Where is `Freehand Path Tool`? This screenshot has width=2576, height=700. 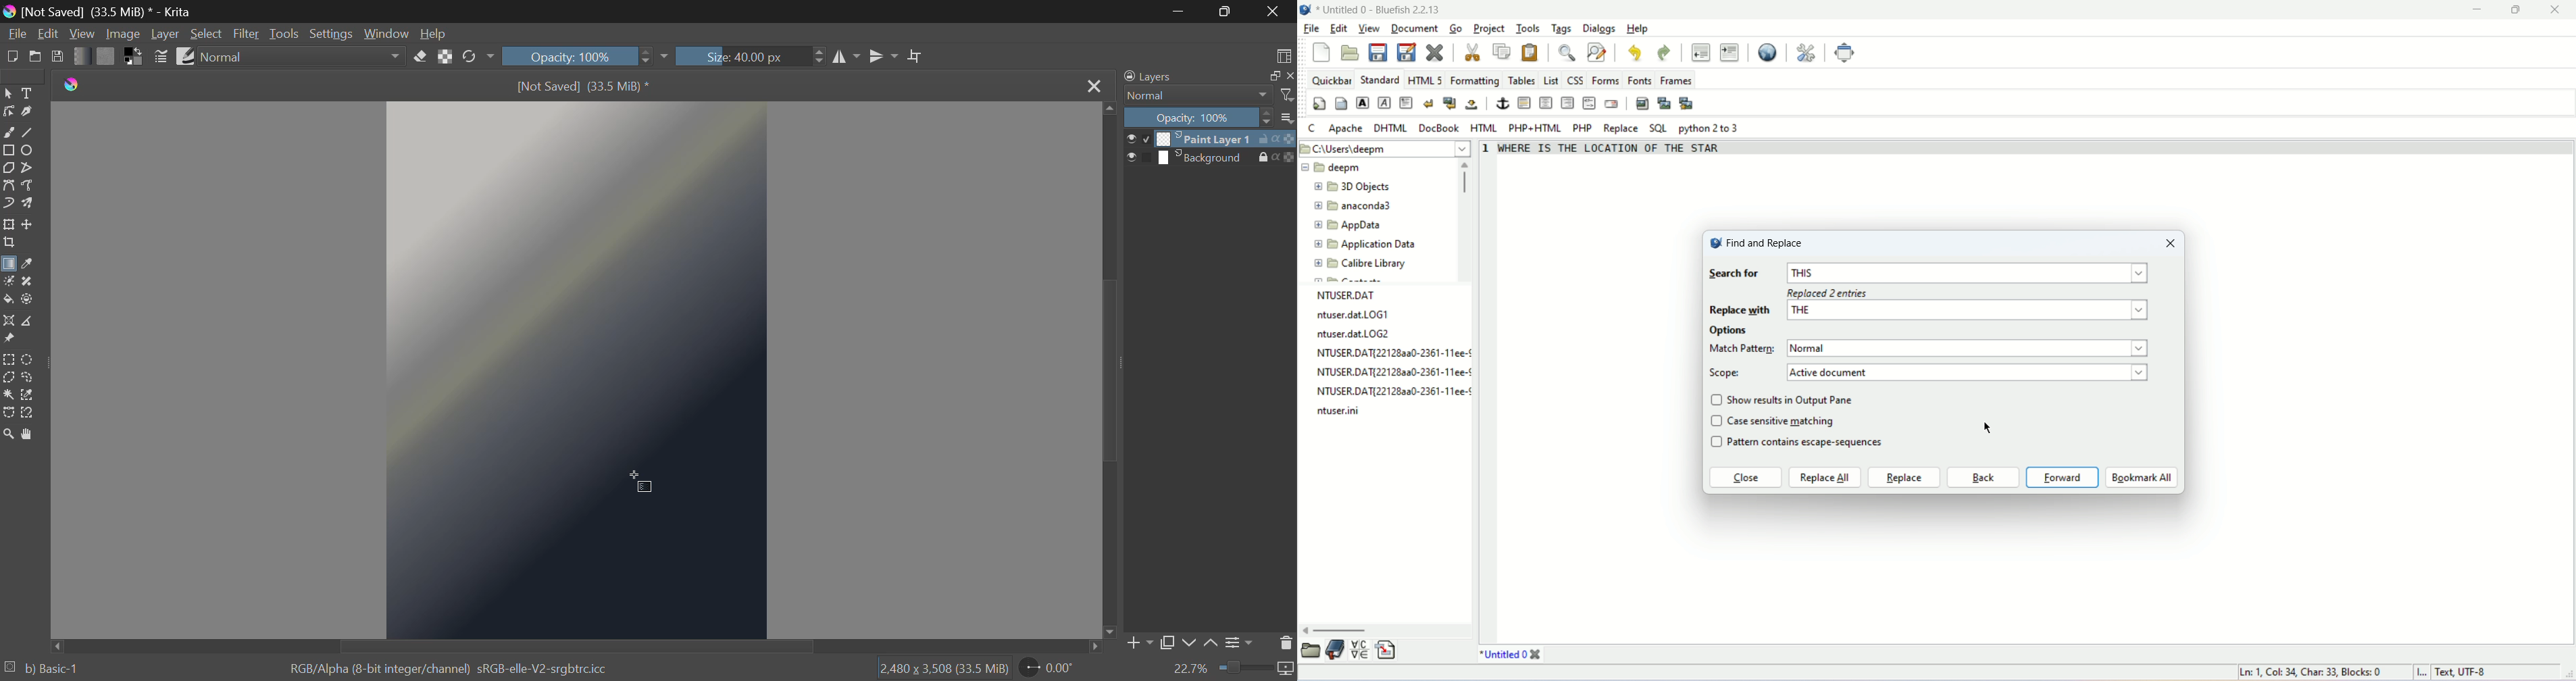
Freehand Path Tool is located at coordinates (30, 186).